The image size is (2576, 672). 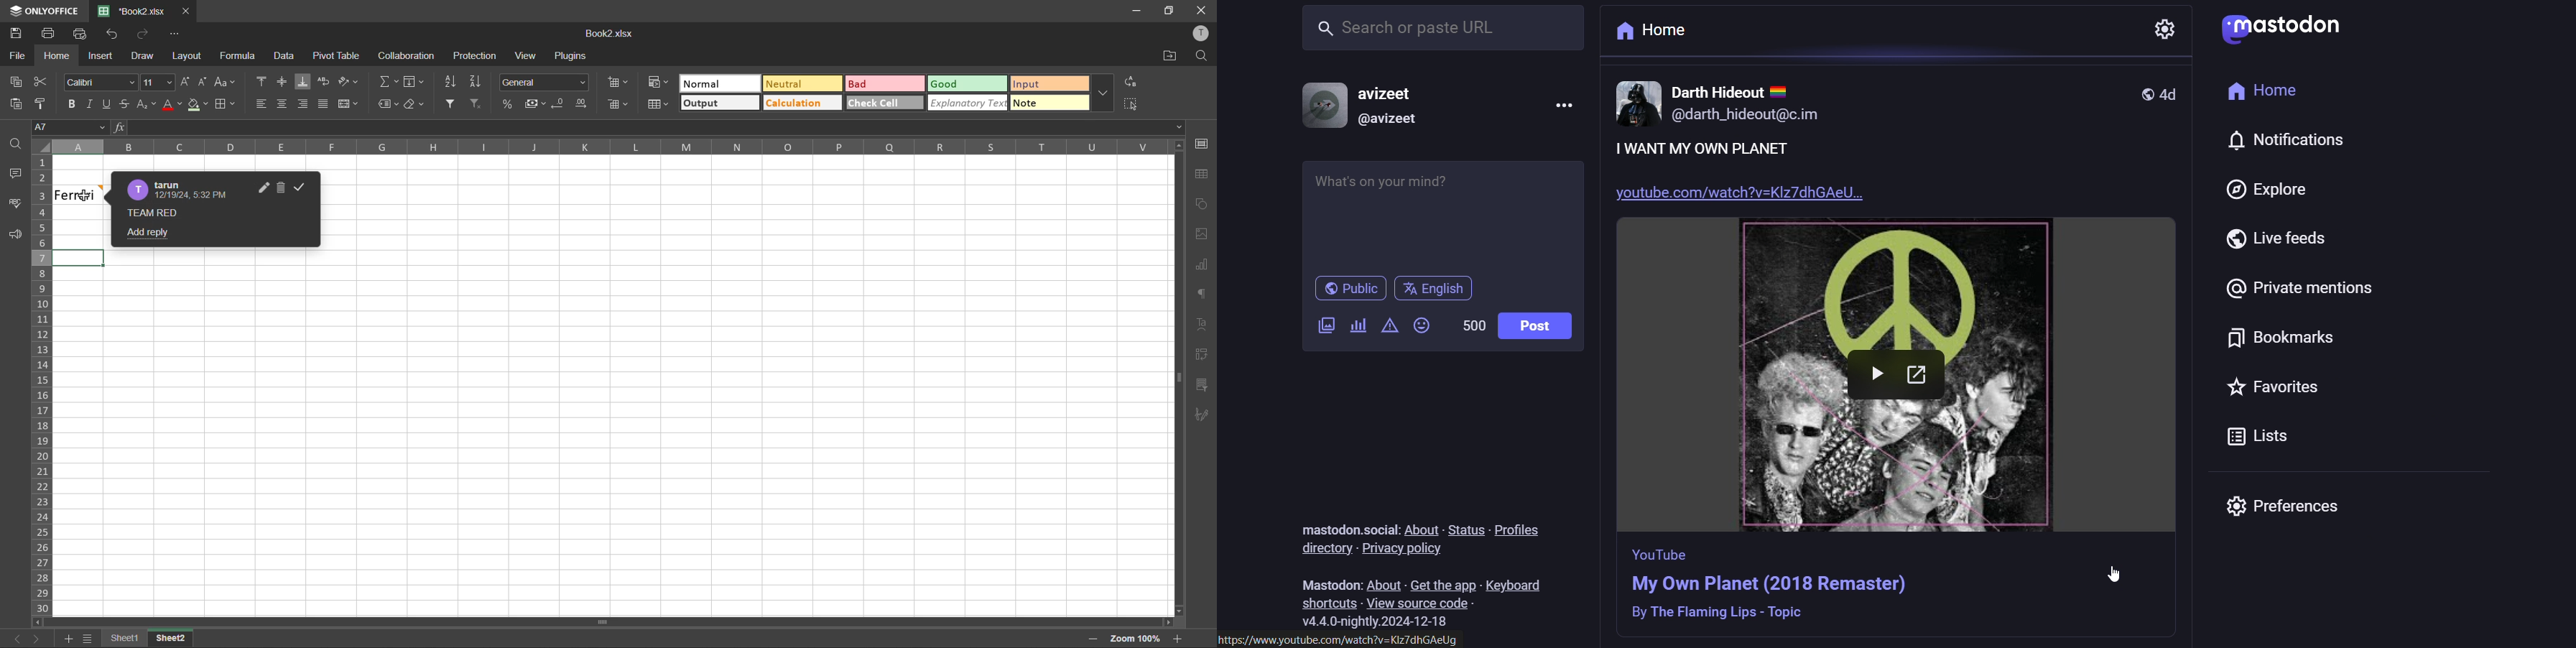 What do you see at coordinates (285, 57) in the screenshot?
I see `data` at bounding box center [285, 57].